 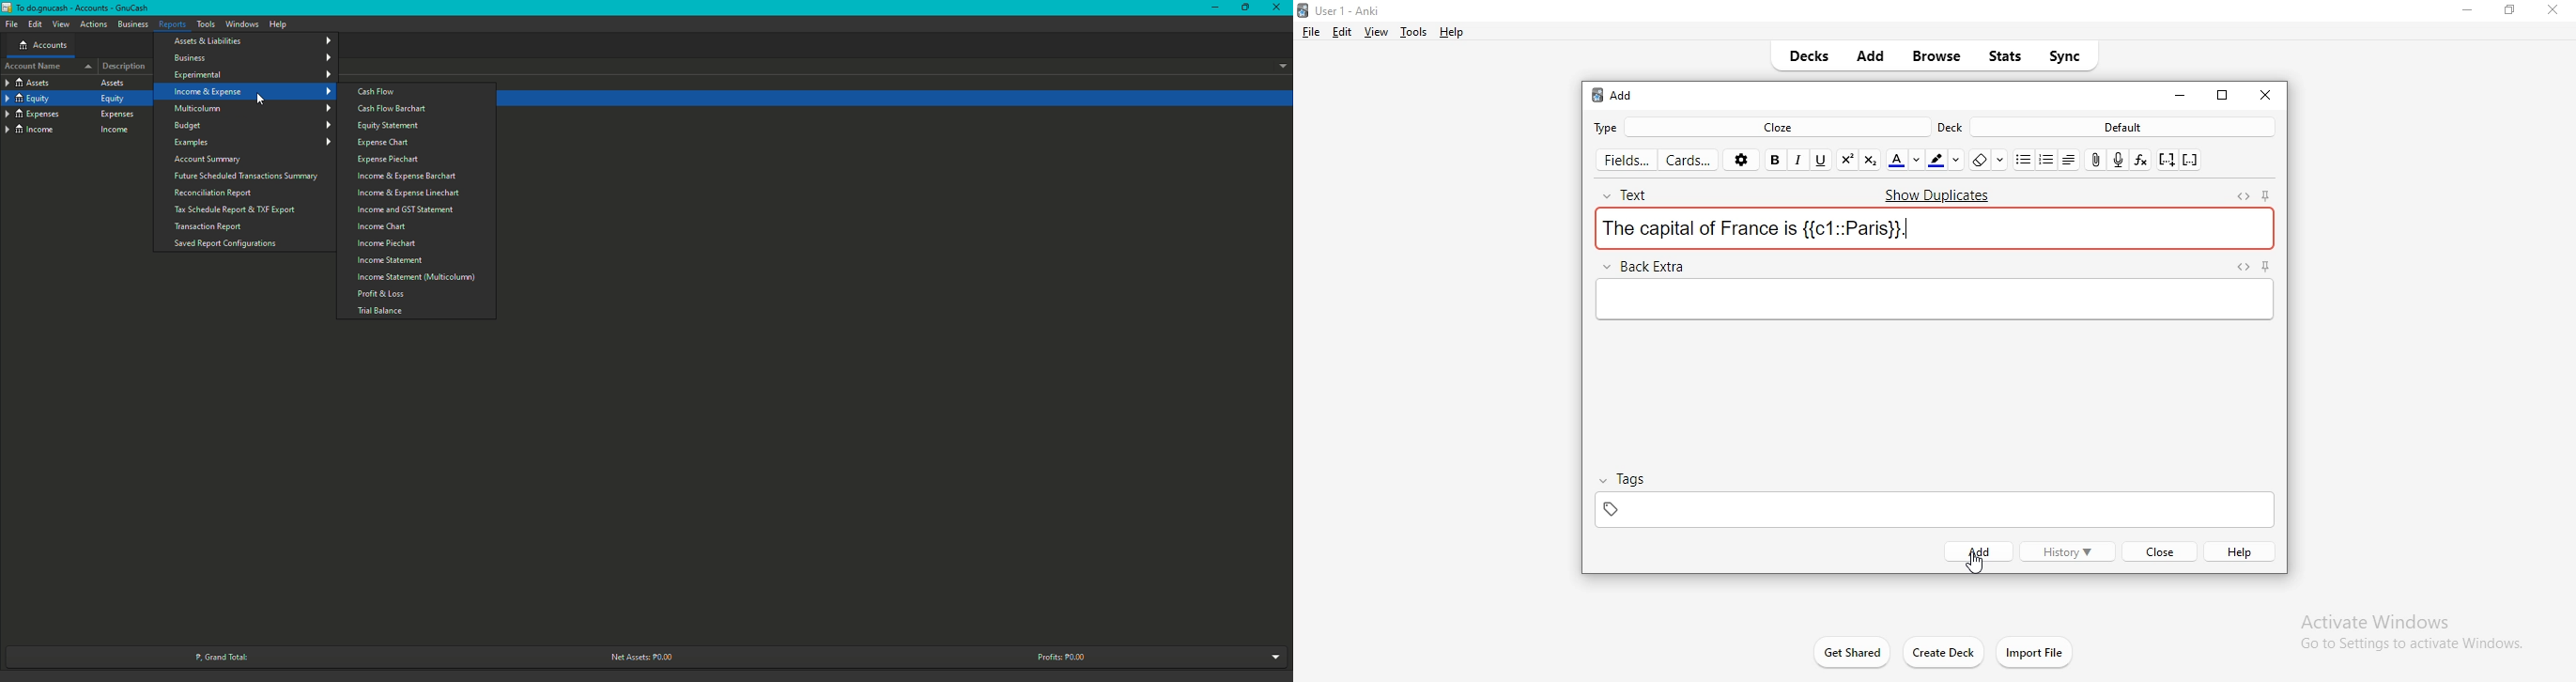 I want to click on the capital of France is {{c1::Paris}}., so click(x=1937, y=228).